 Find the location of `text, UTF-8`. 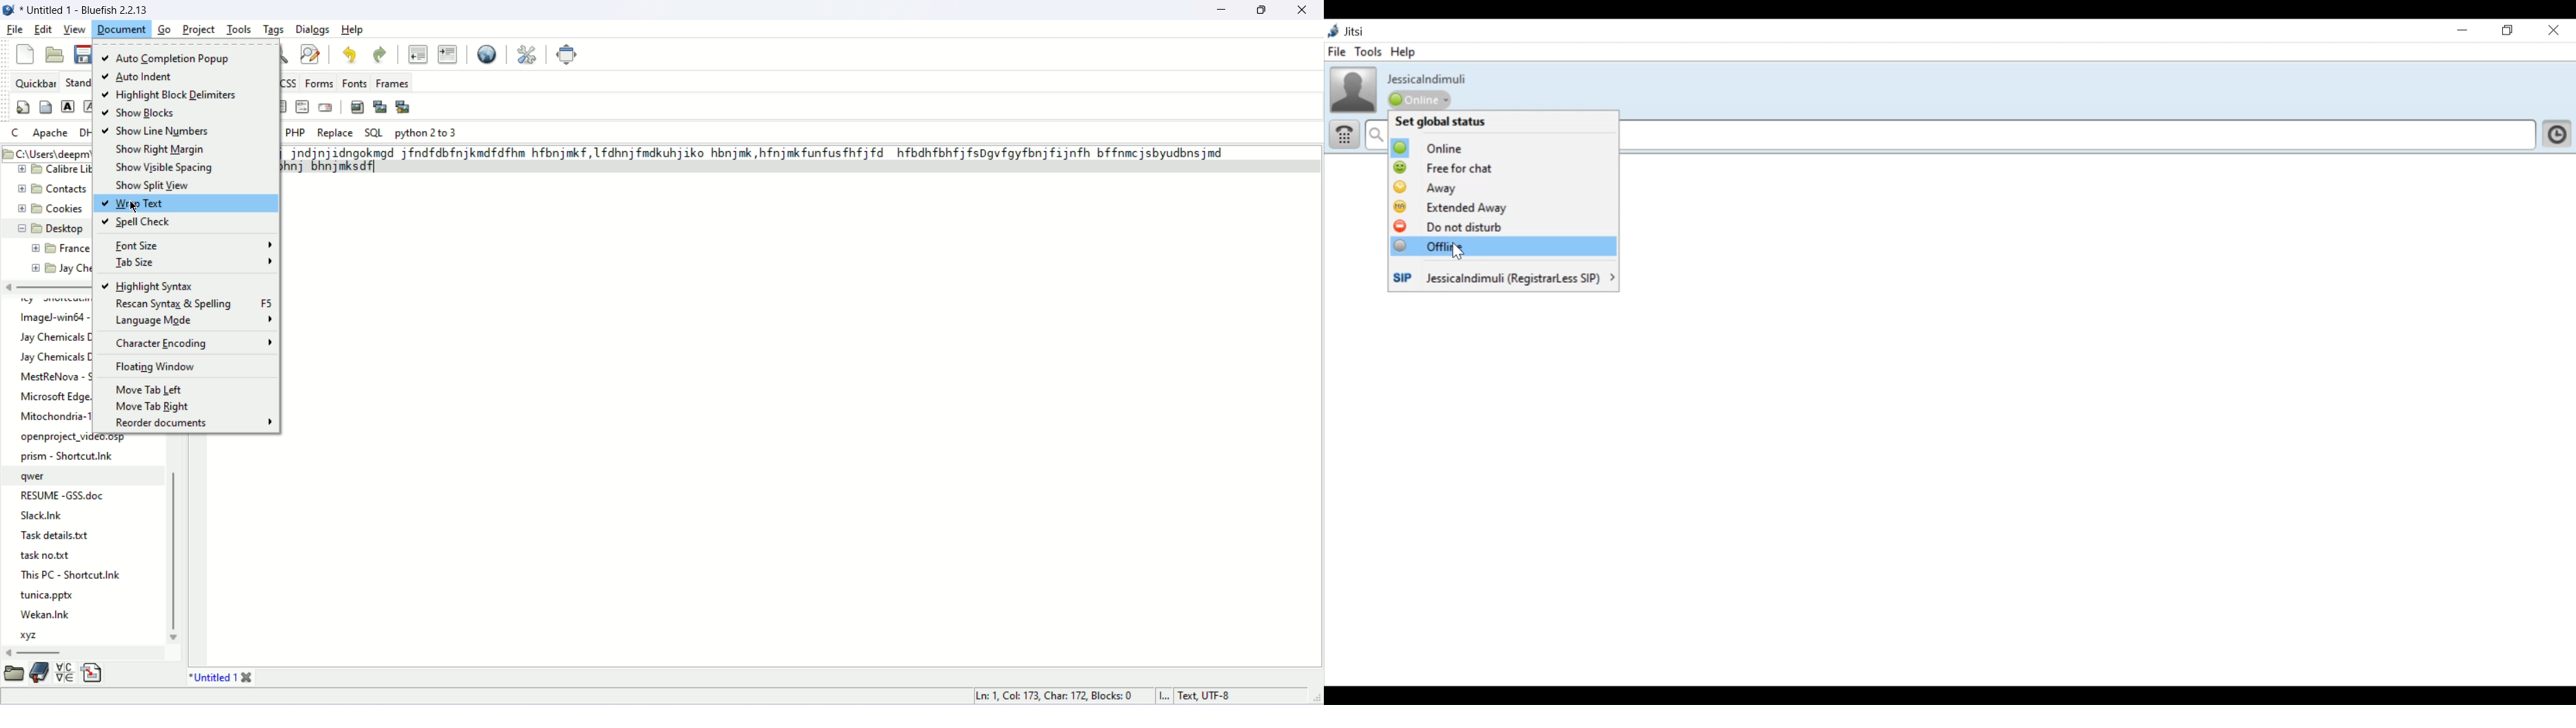

text, UTF-8 is located at coordinates (1219, 695).